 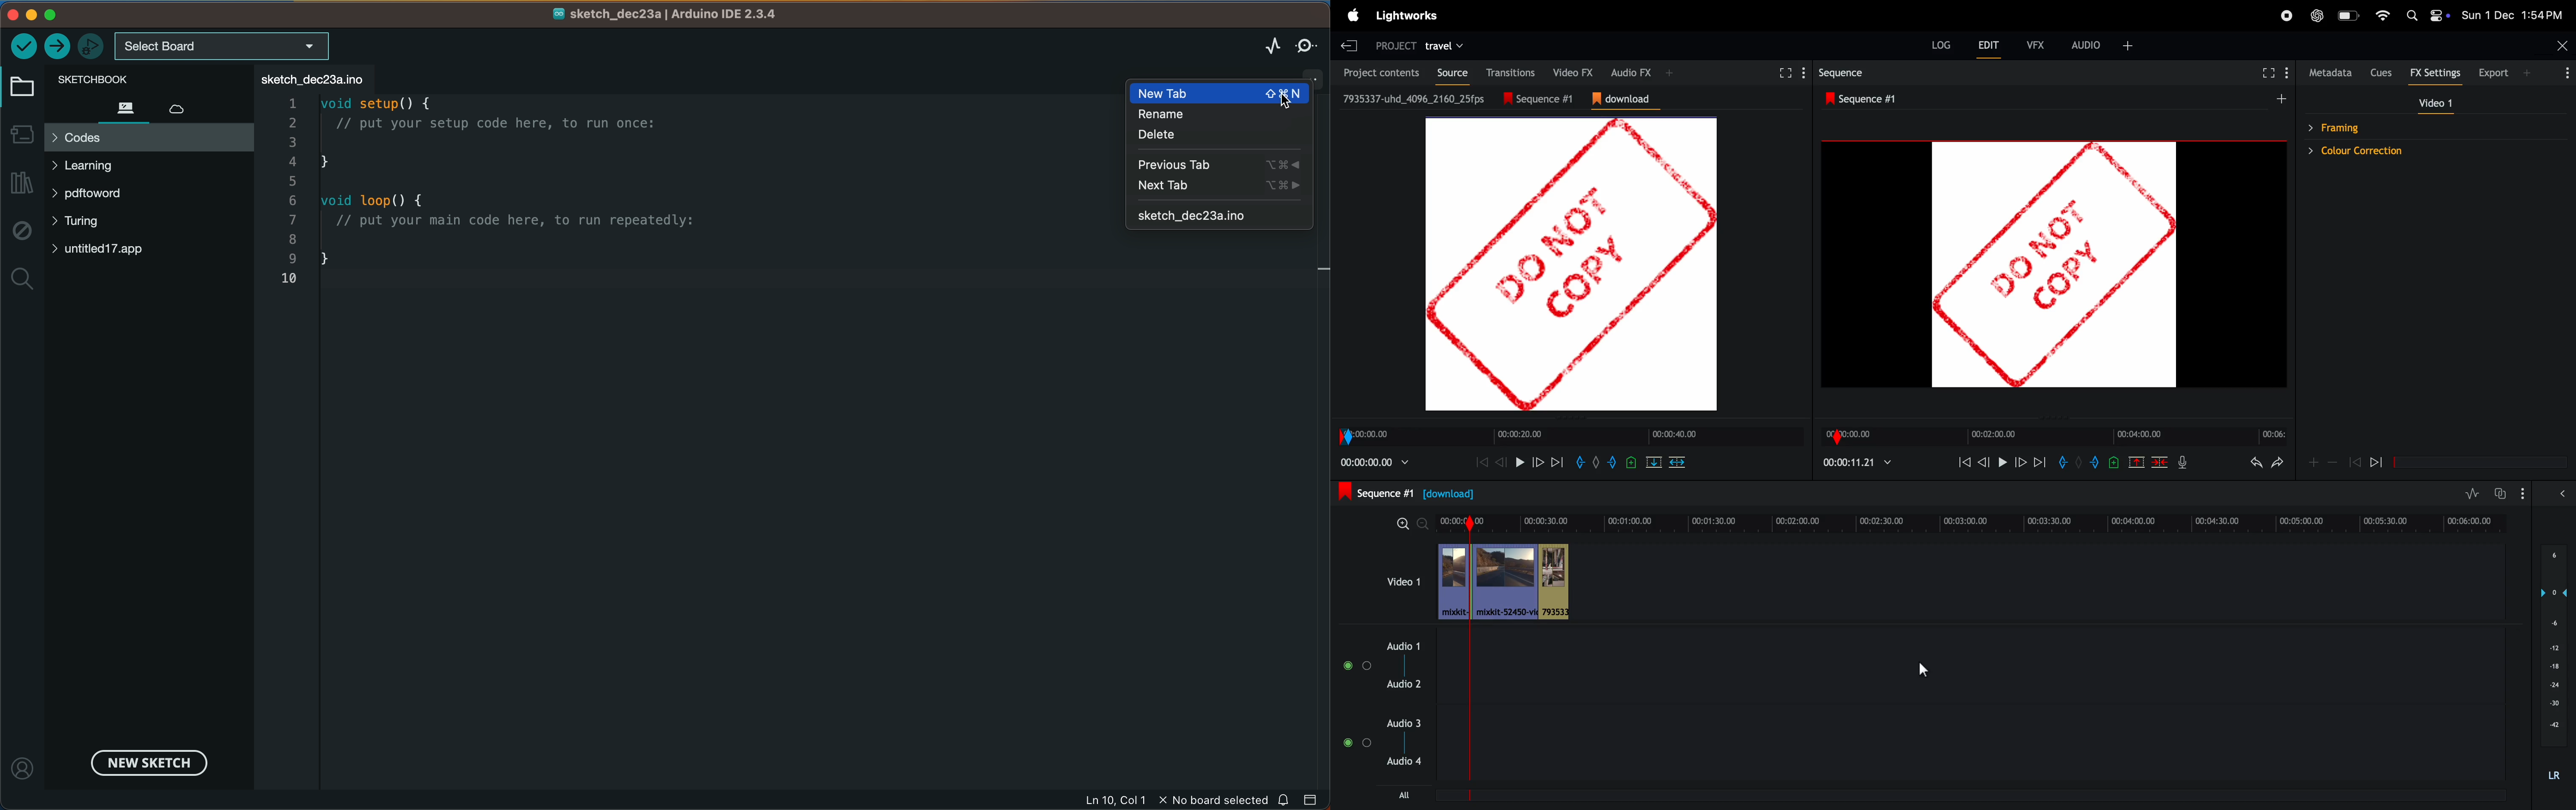 I want to click on learning, so click(x=106, y=165).